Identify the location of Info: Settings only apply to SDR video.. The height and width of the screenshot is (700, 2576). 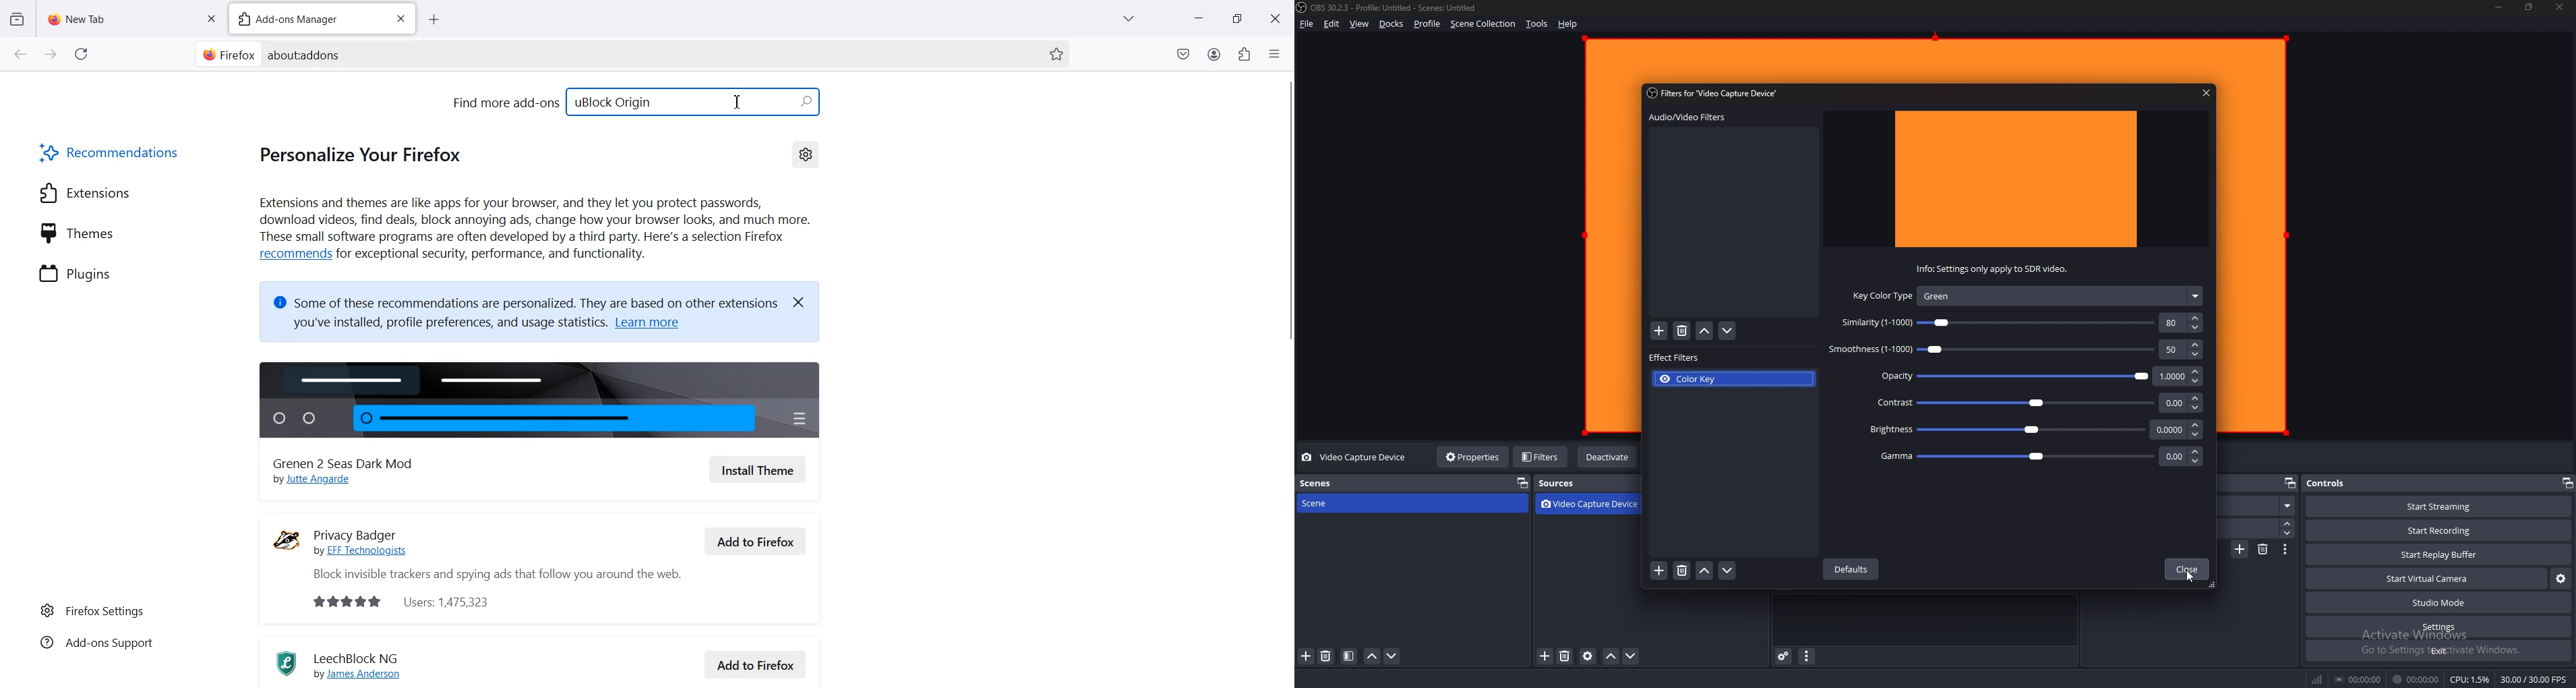
(1989, 269).